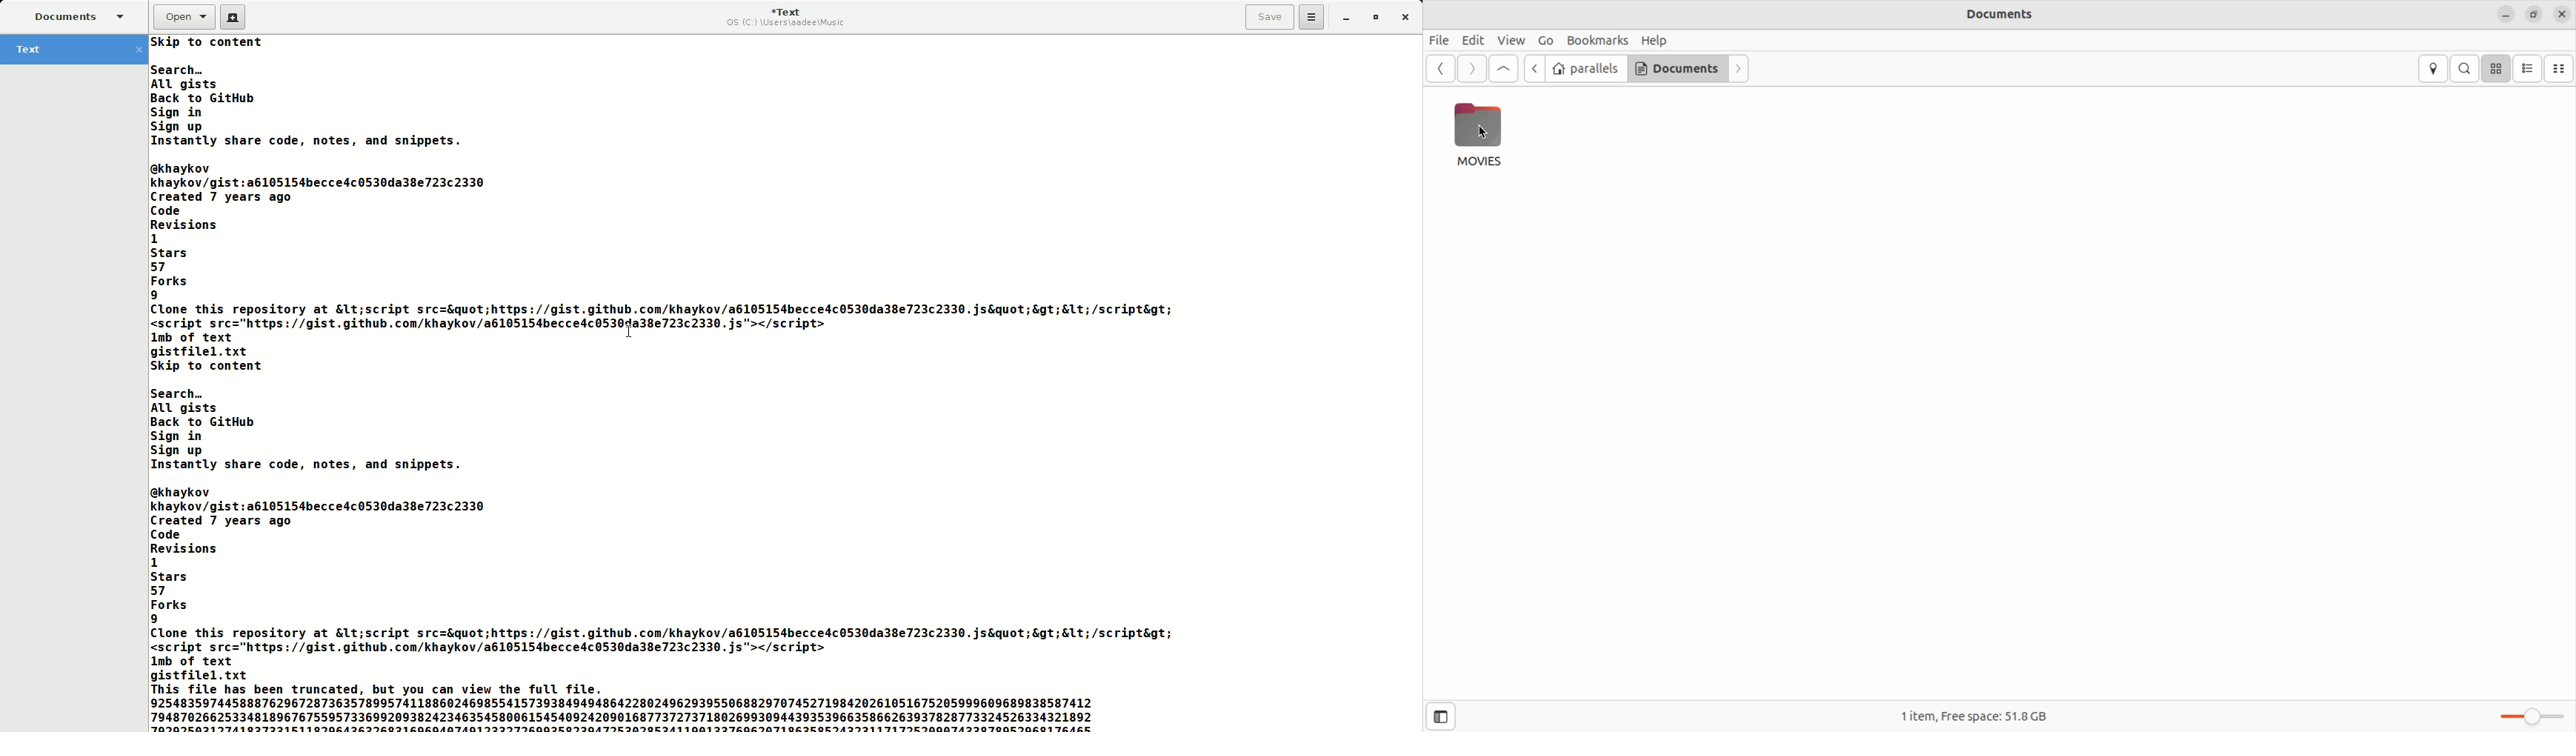  What do you see at coordinates (1677, 67) in the screenshot?
I see `Documents` at bounding box center [1677, 67].